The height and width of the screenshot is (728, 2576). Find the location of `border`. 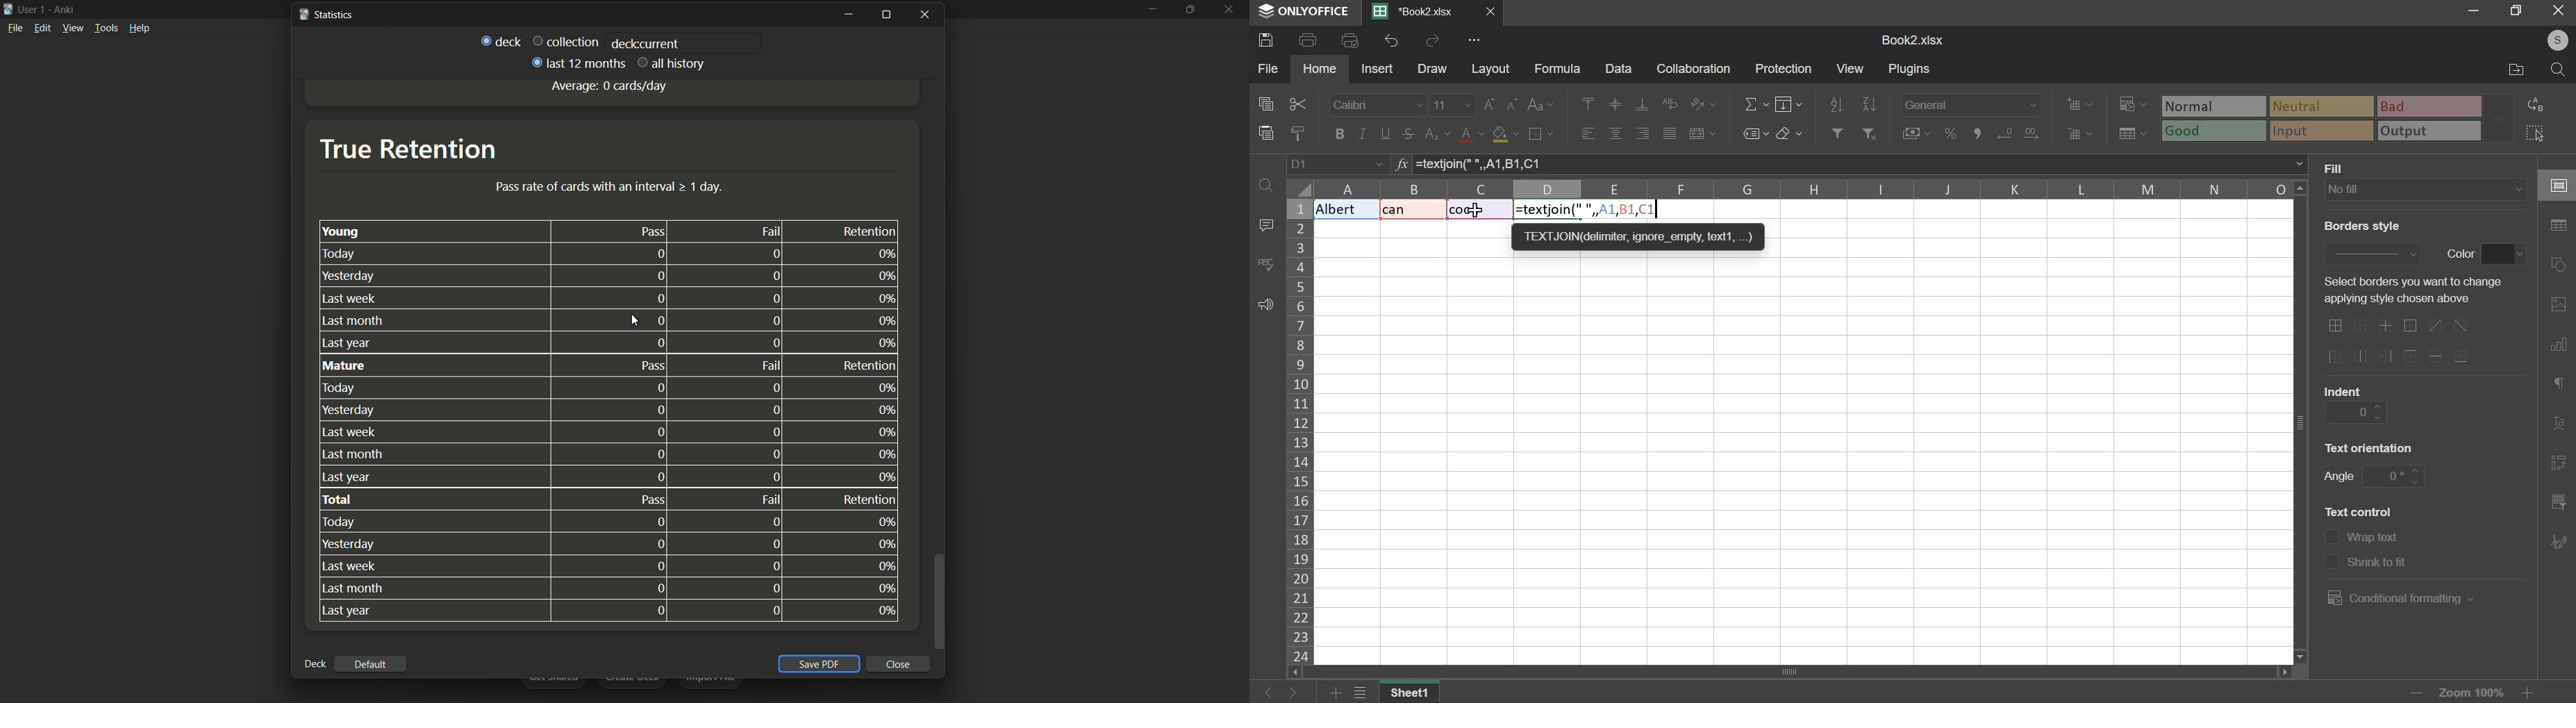

border is located at coordinates (1540, 133).